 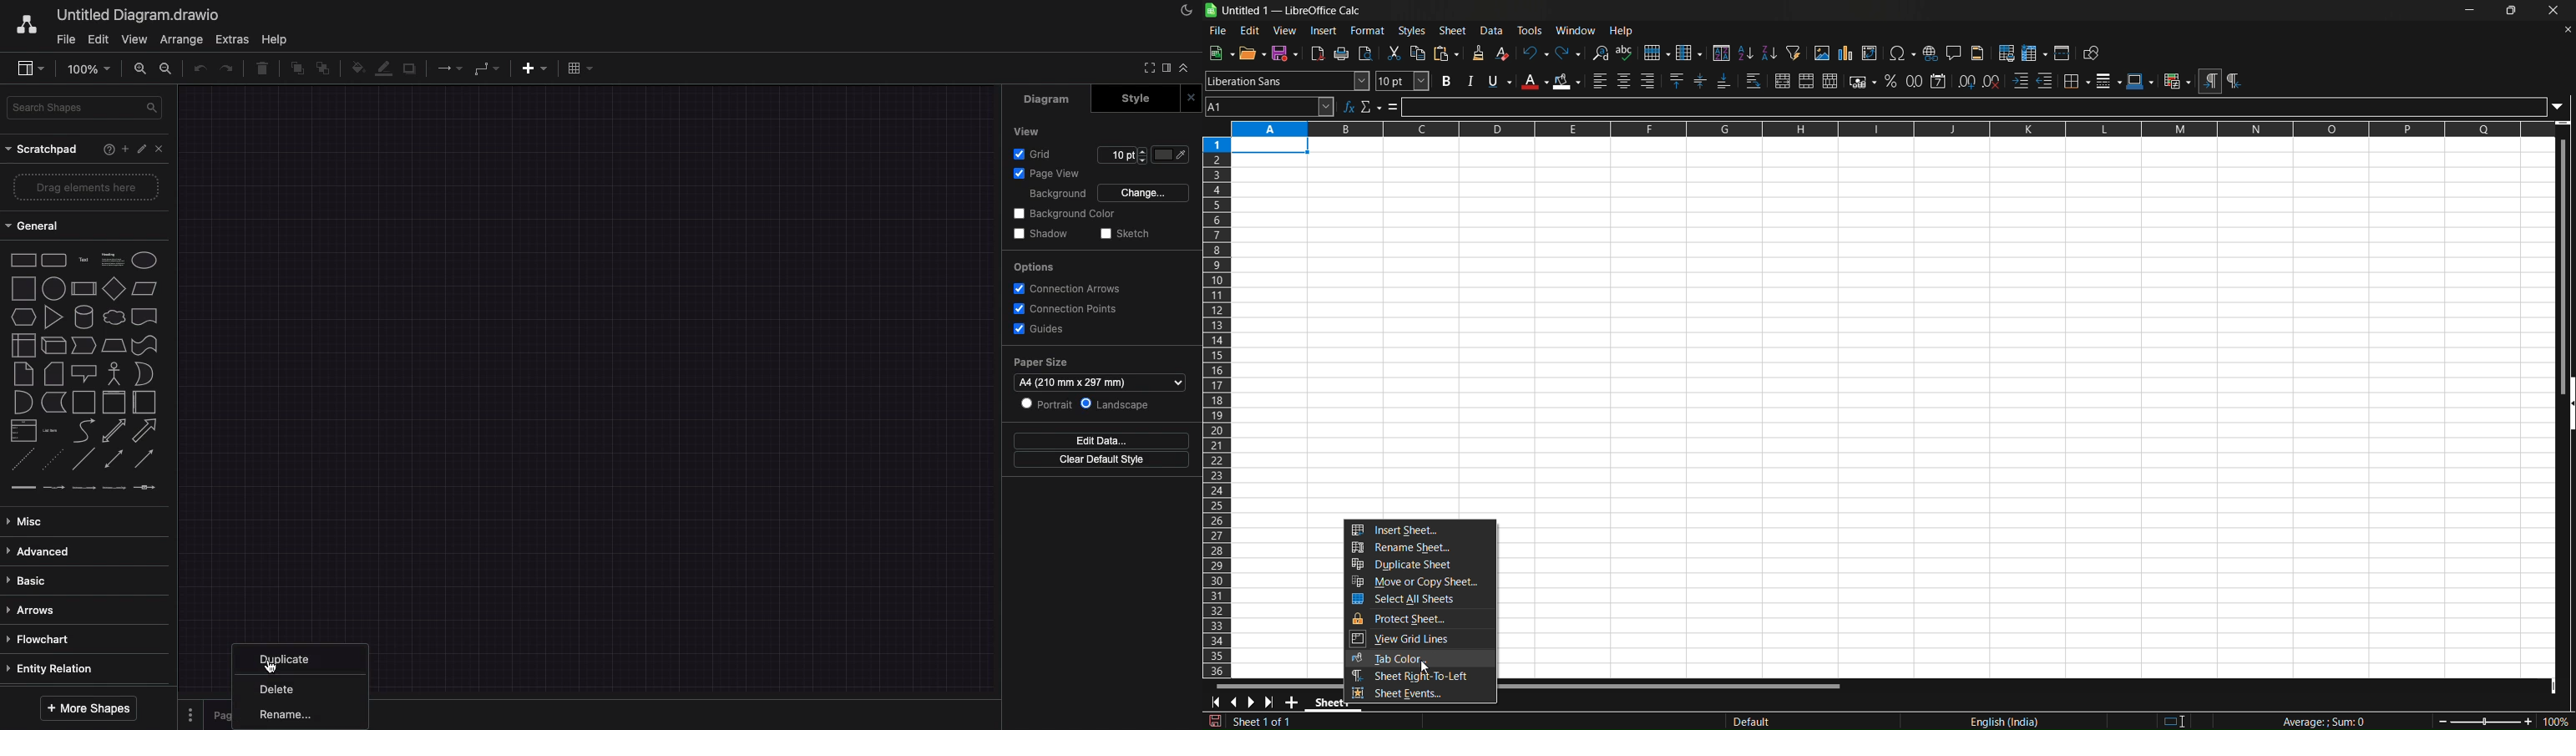 I want to click on shadow, so click(x=1043, y=233).